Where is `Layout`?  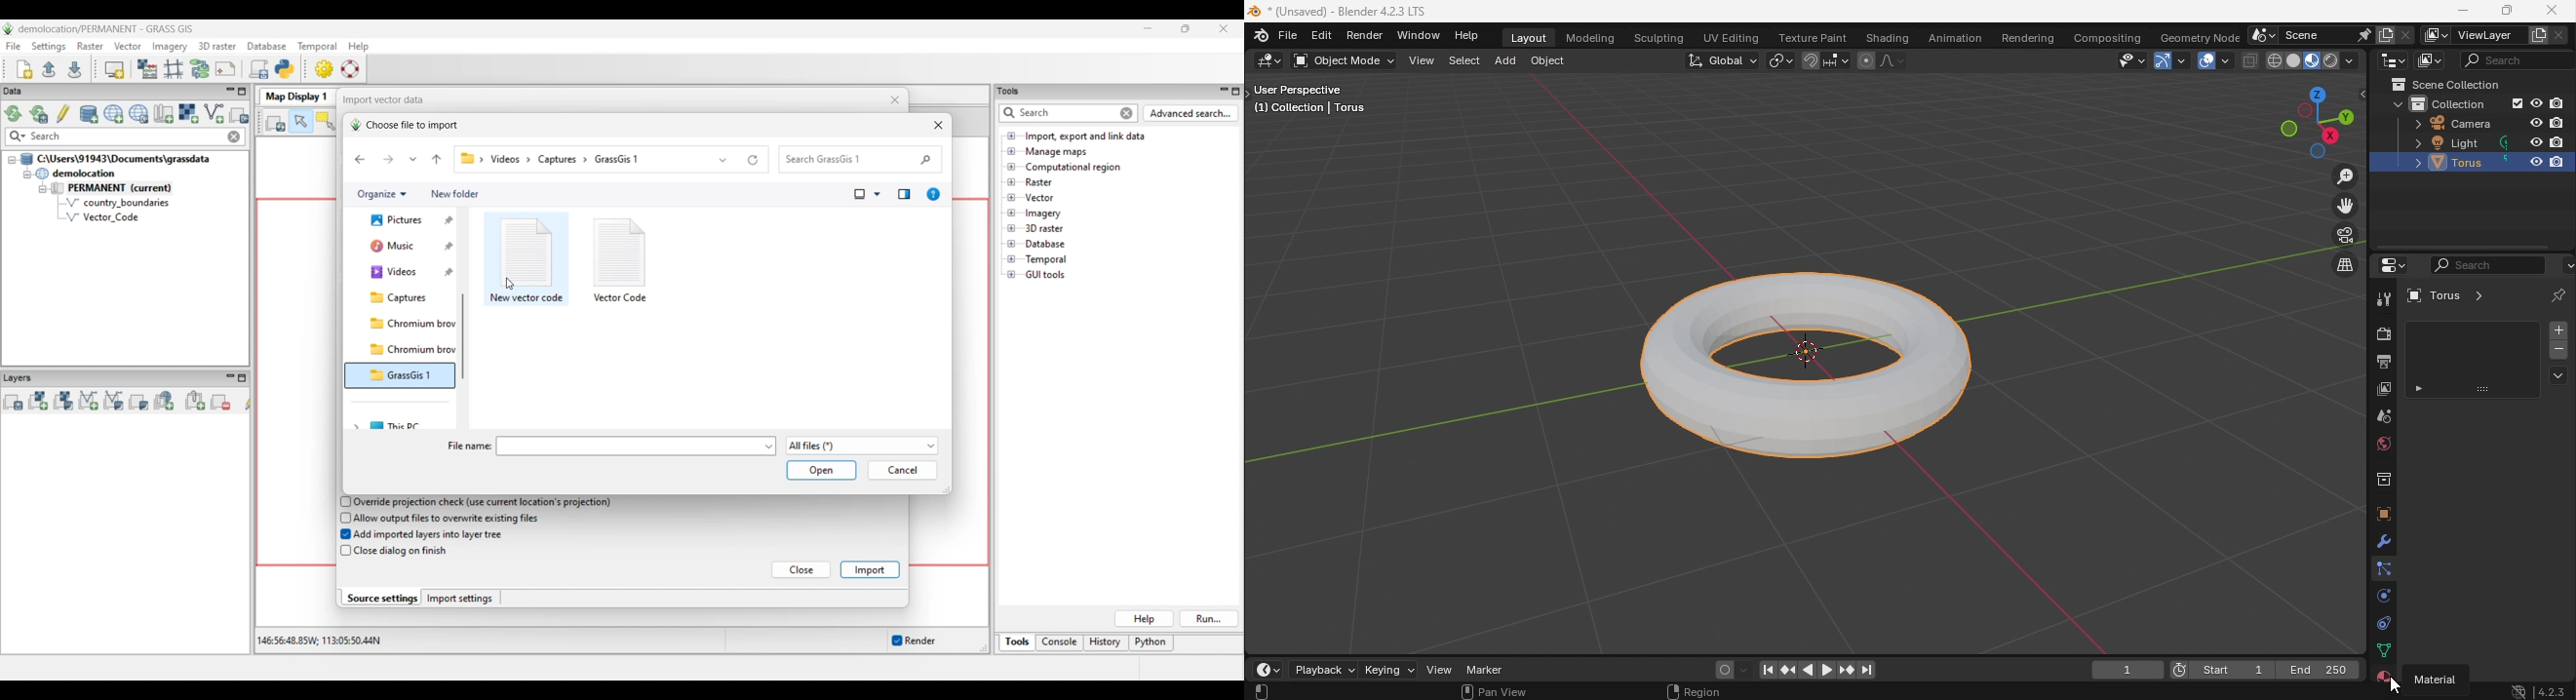
Layout is located at coordinates (1530, 37).